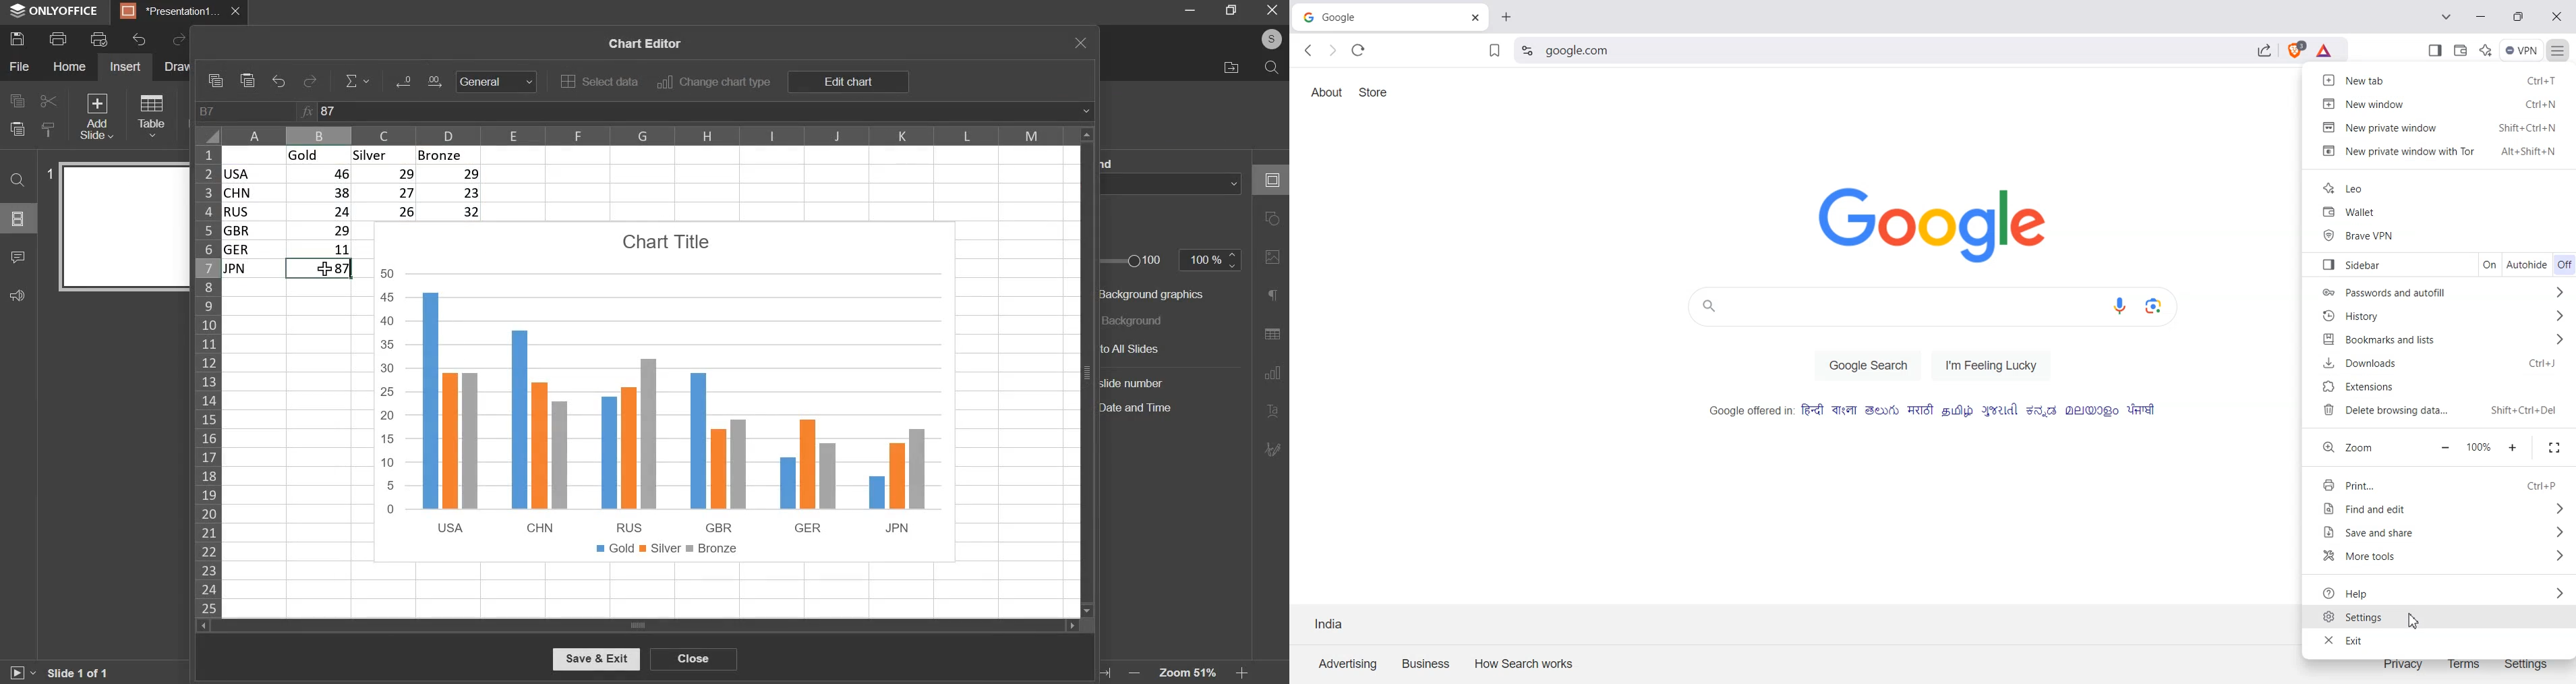 The width and height of the screenshot is (2576, 700). What do you see at coordinates (453, 192) in the screenshot?
I see `23` at bounding box center [453, 192].